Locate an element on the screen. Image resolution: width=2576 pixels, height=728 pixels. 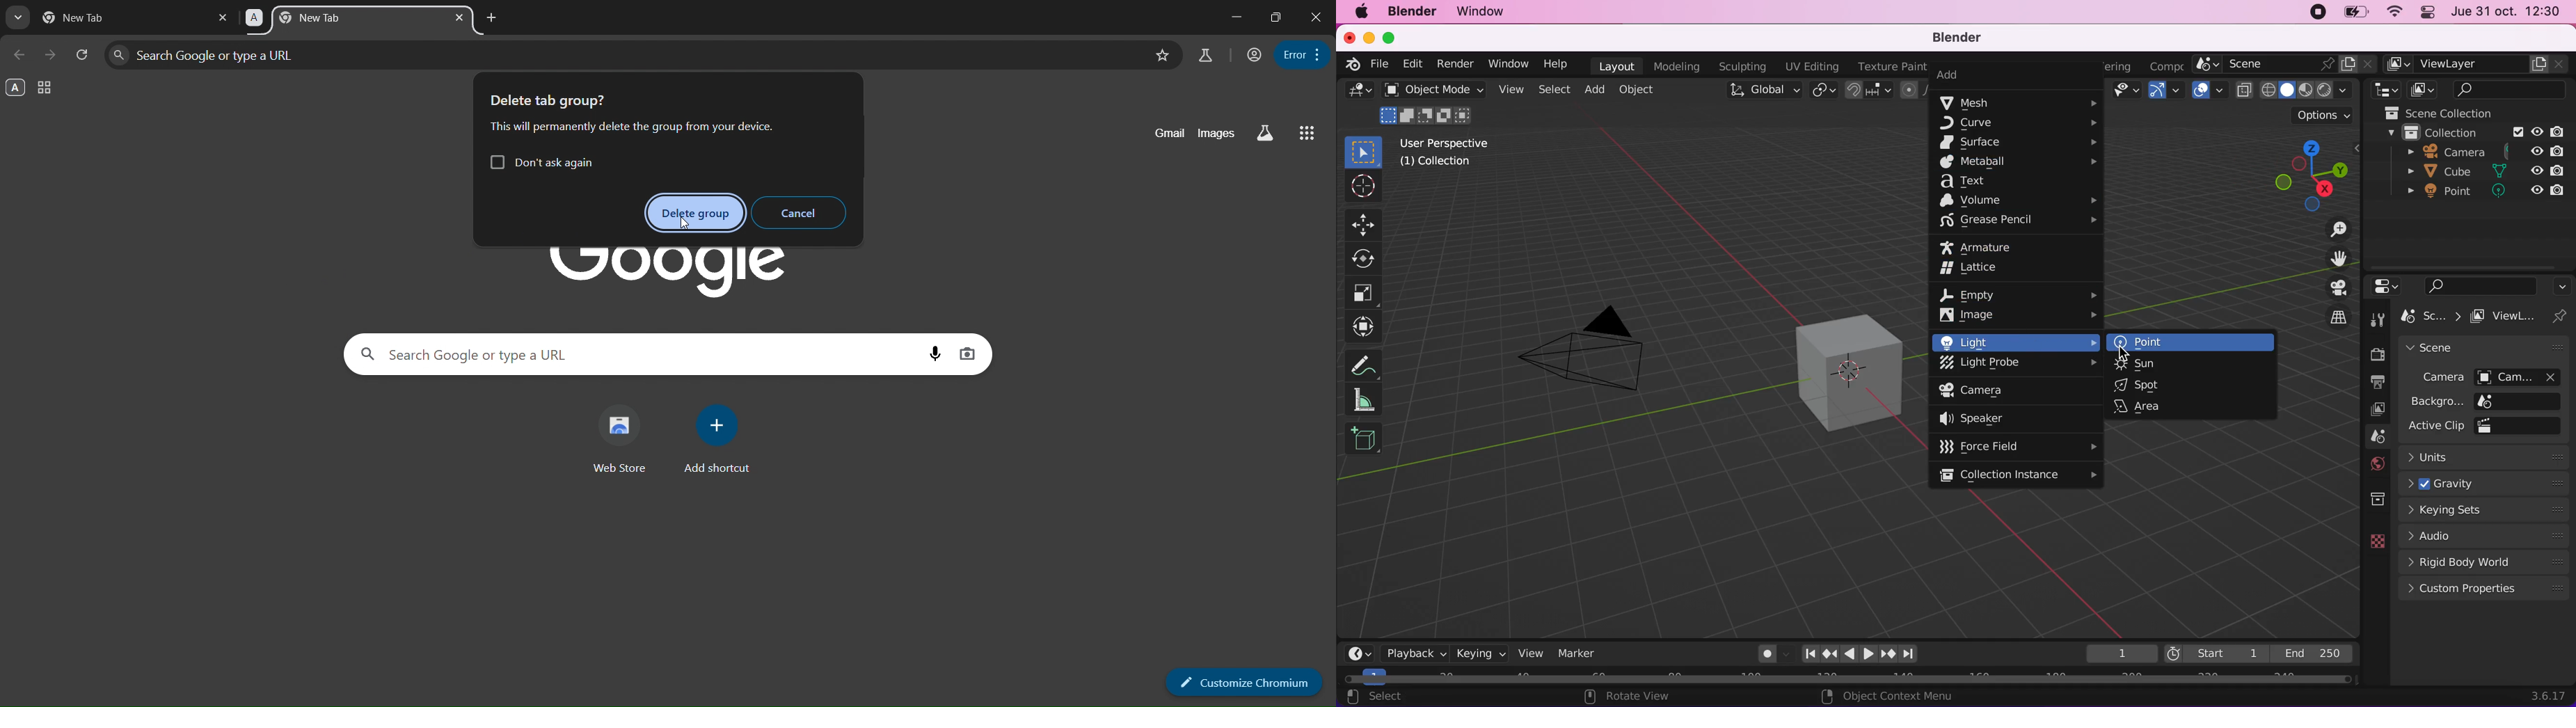
area is located at coordinates (2152, 406).